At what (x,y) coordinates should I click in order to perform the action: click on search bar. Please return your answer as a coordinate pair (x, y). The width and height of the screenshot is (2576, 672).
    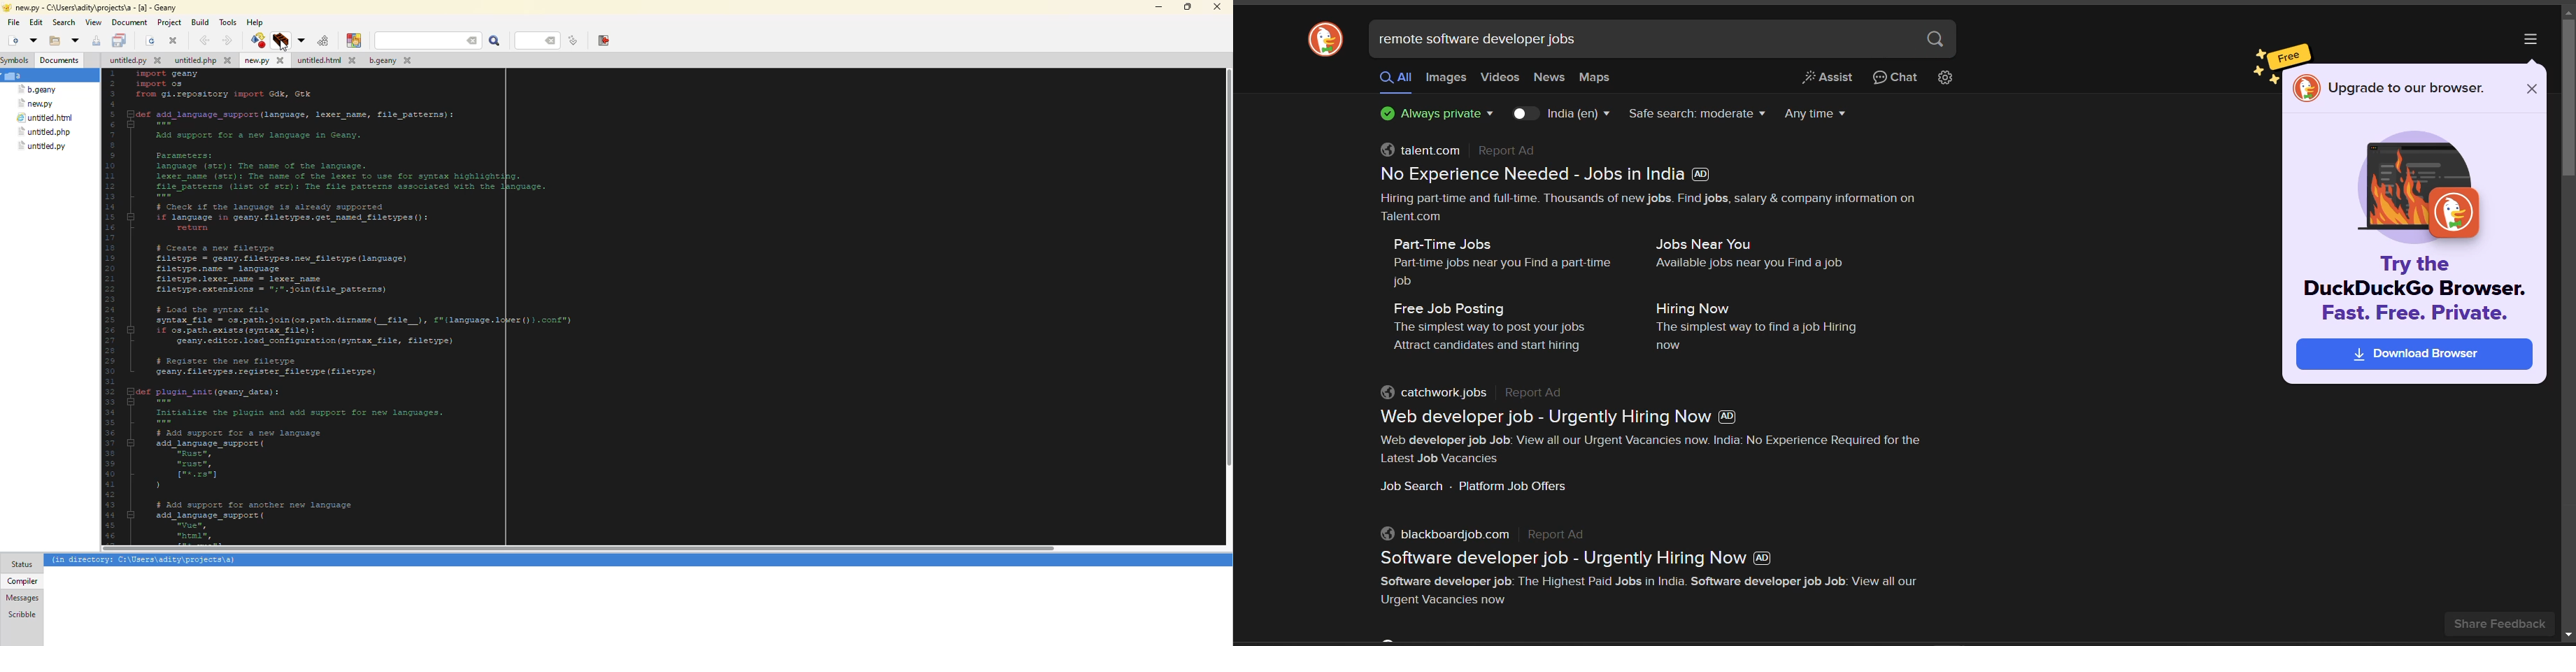
    Looking at the image, I should click on (1639, 38).